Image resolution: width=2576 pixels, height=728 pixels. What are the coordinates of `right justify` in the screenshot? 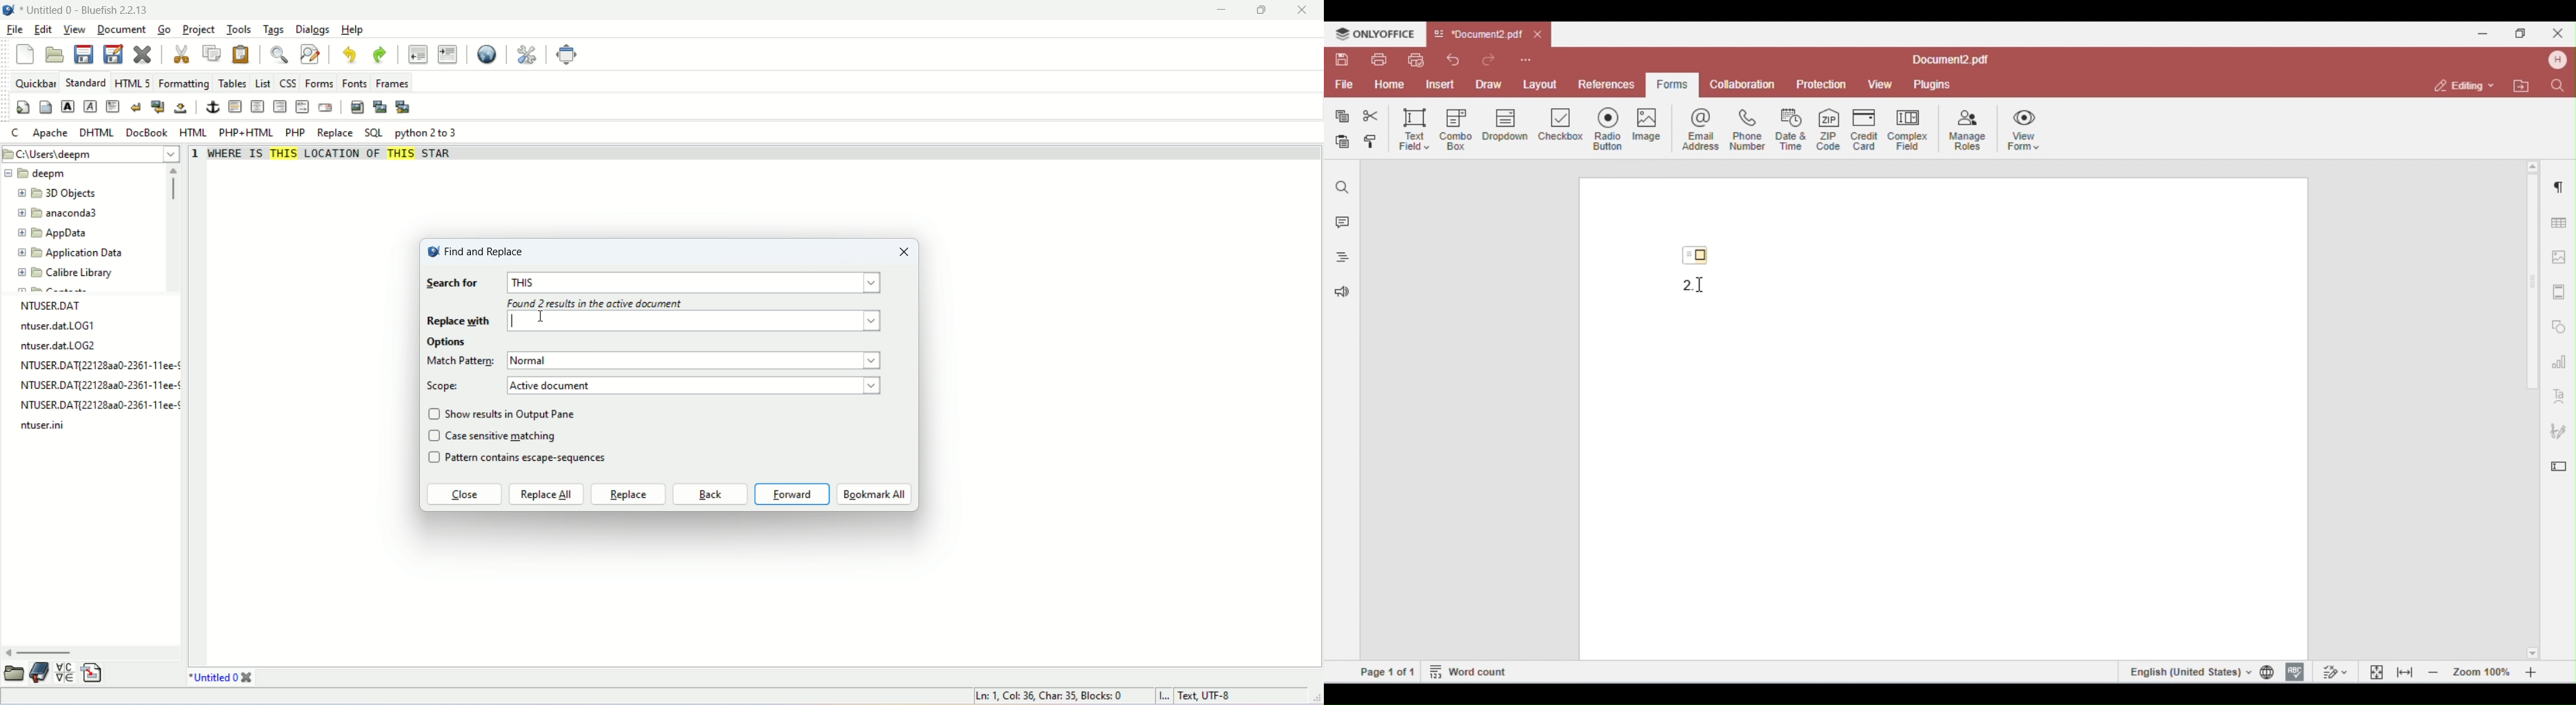 It's located at (279, 106).